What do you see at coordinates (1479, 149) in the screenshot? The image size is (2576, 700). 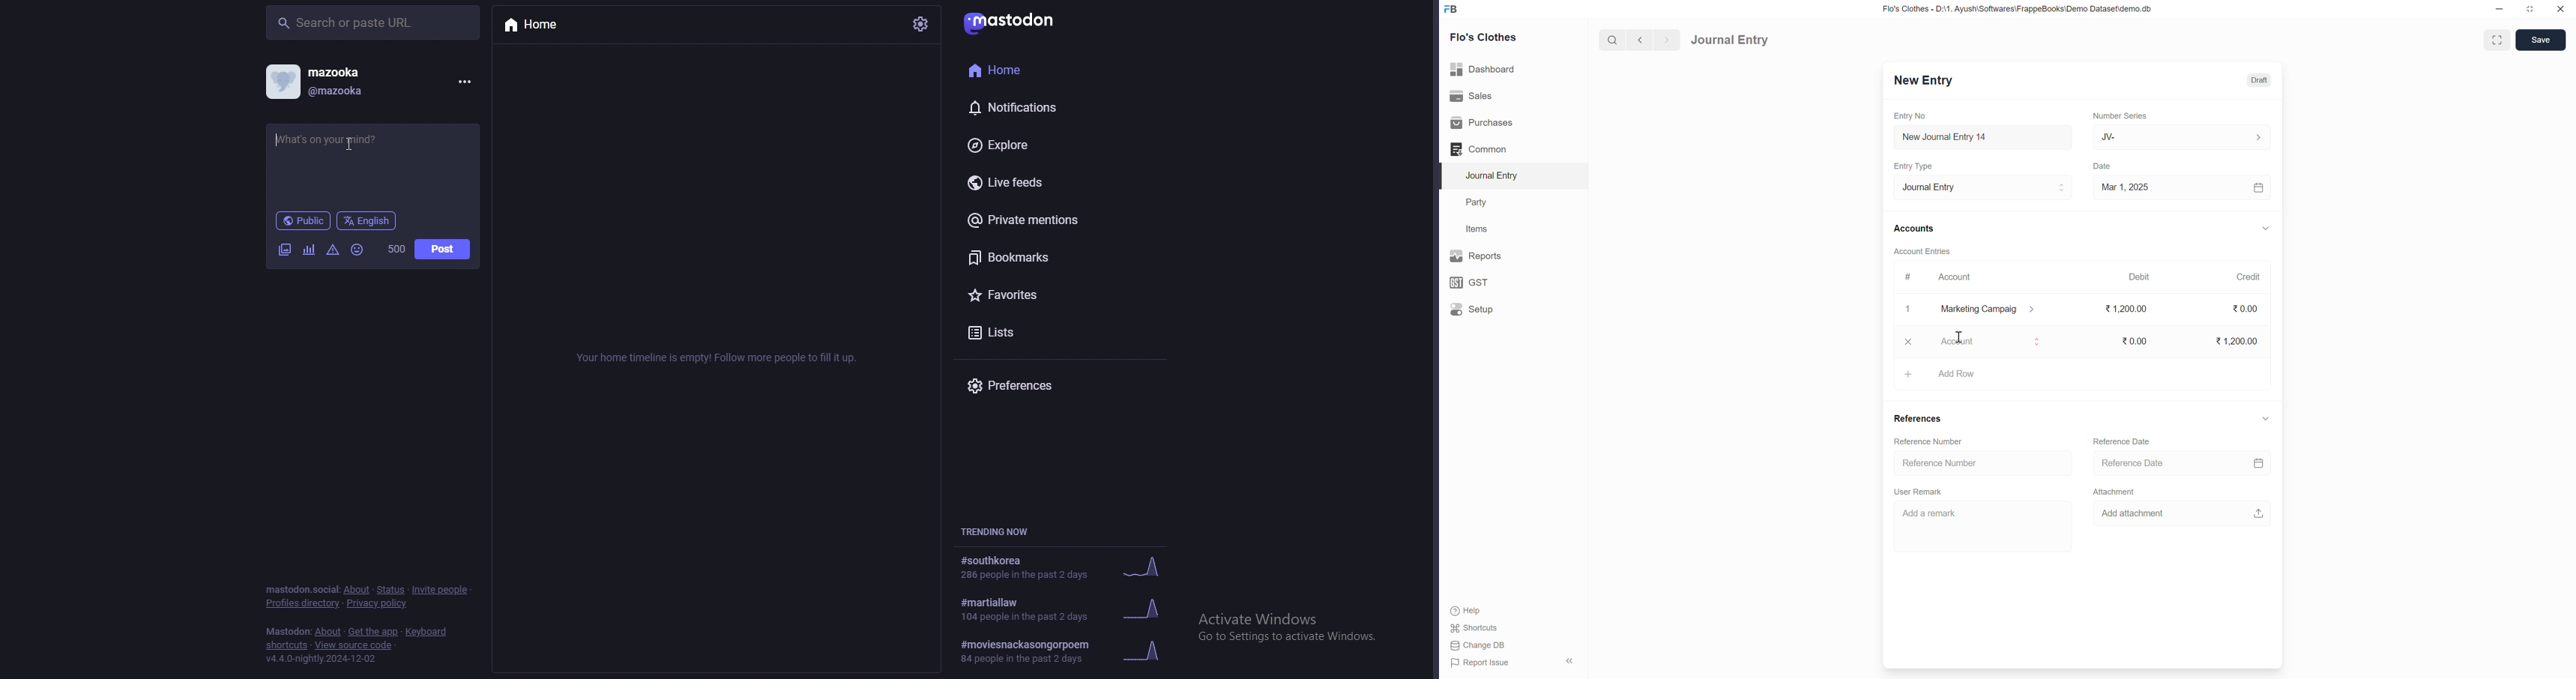 I see `Common` at bounding box center [1479, 149].